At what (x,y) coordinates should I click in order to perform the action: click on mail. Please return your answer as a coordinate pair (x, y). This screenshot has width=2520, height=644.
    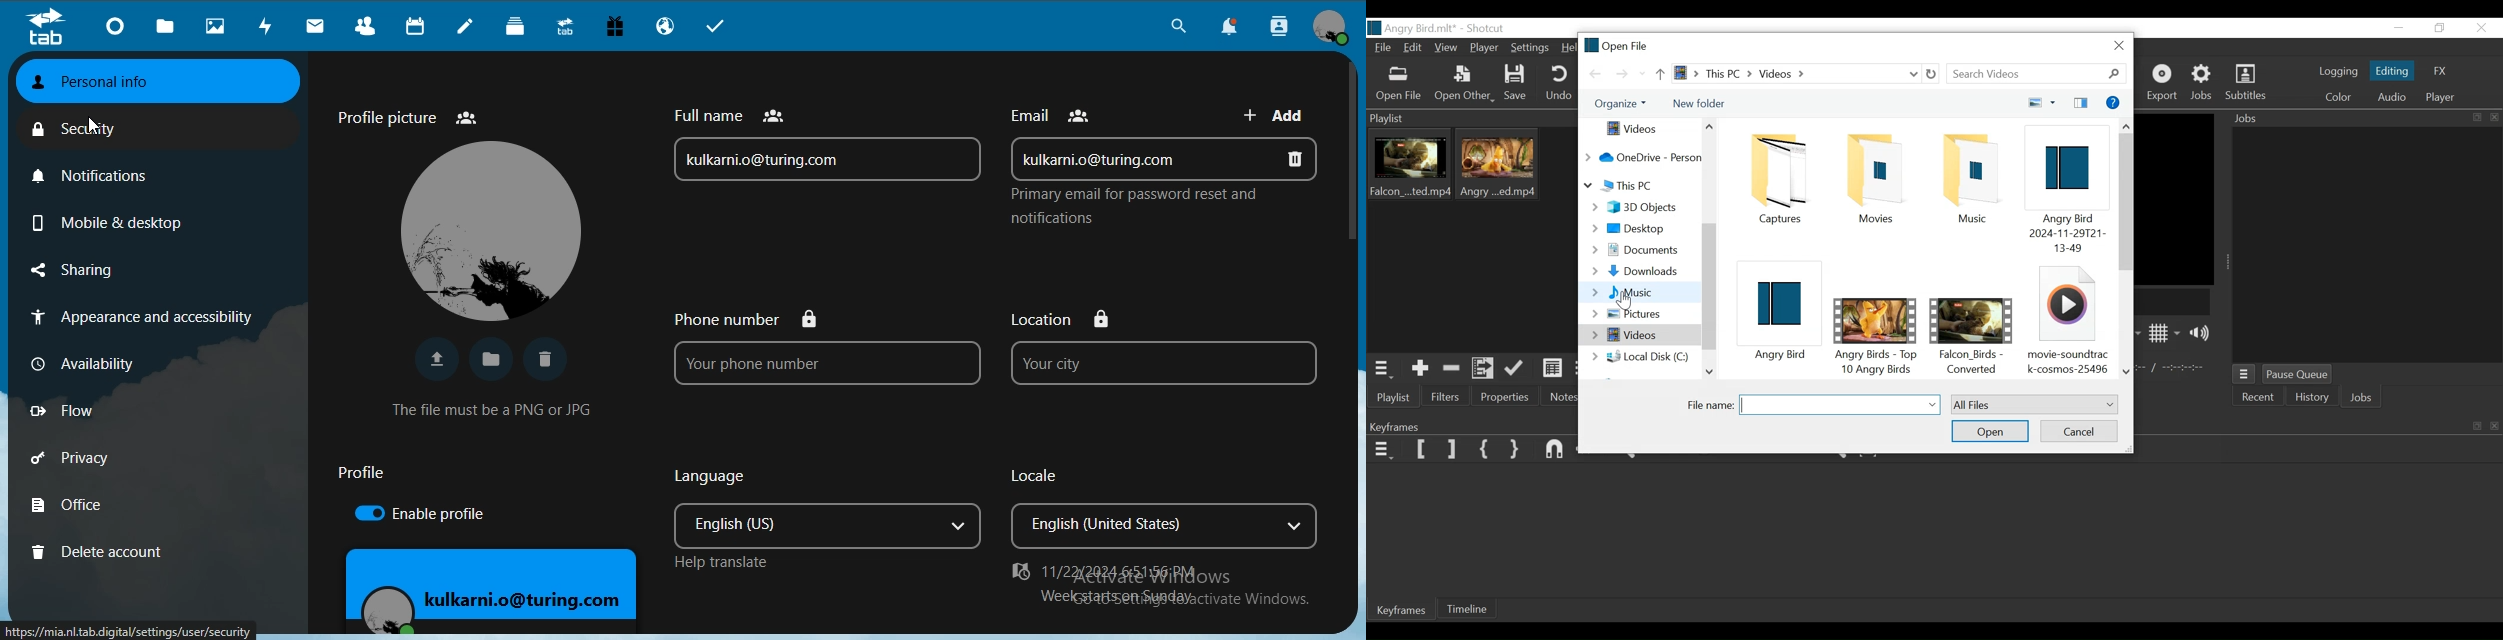
    Looking at the image, I should click on (316, 27).